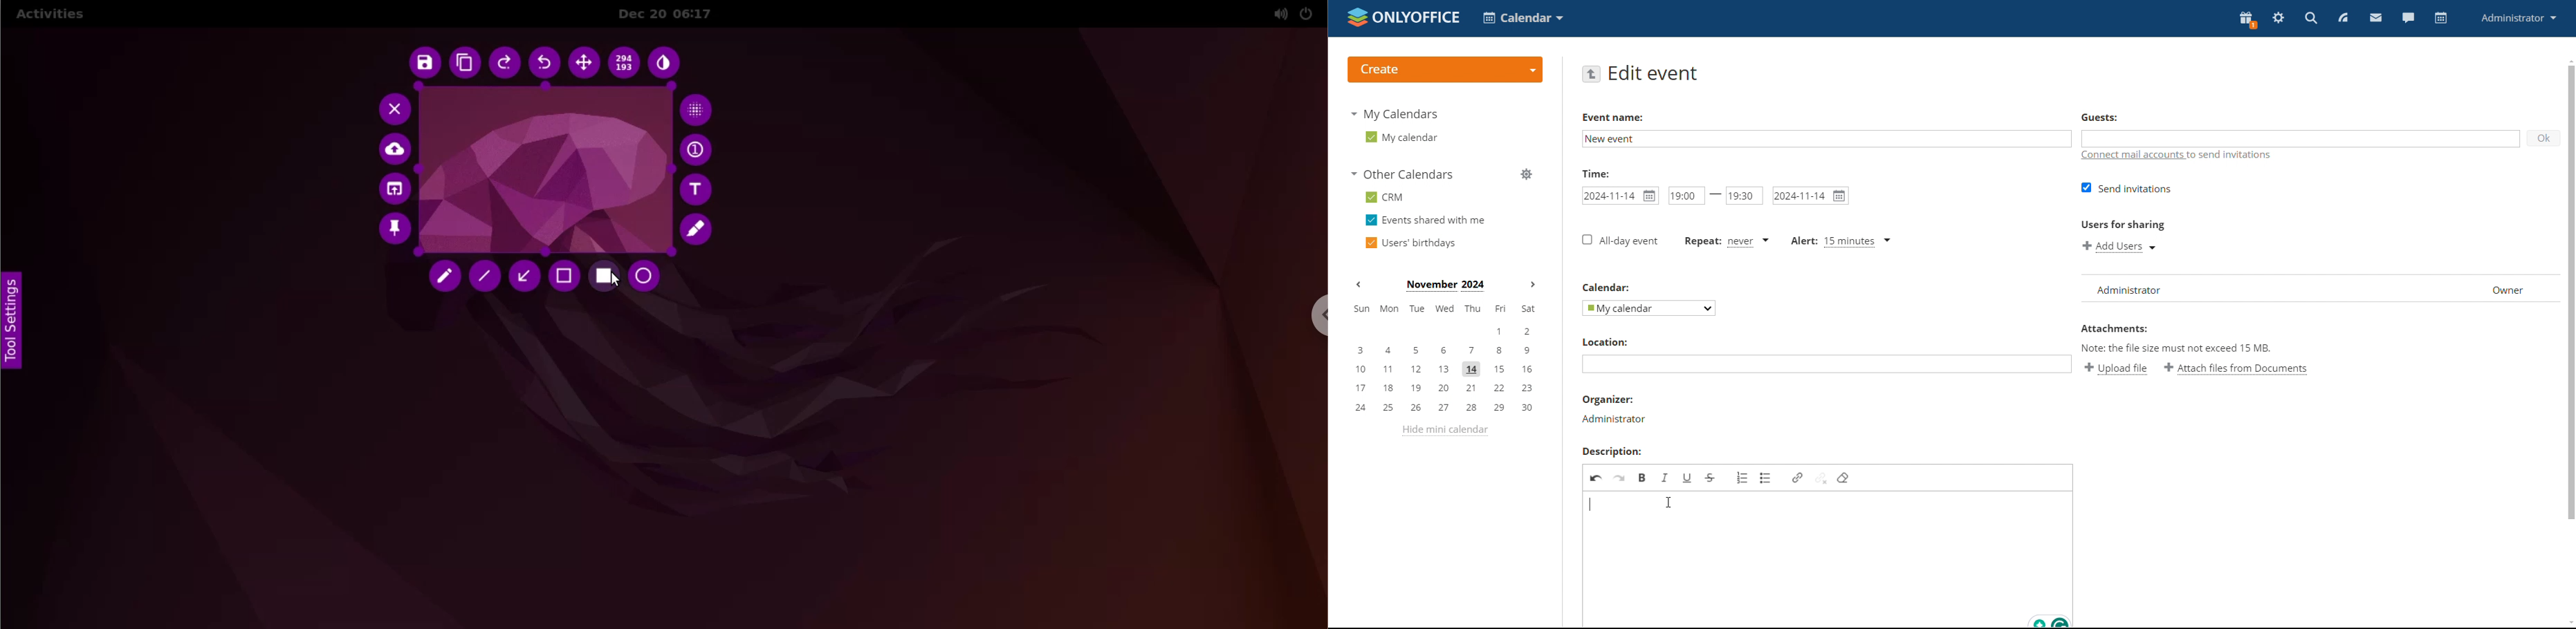  Describe the element at coordinates (2247, 19) in the screenshot. I see `present` at that location.